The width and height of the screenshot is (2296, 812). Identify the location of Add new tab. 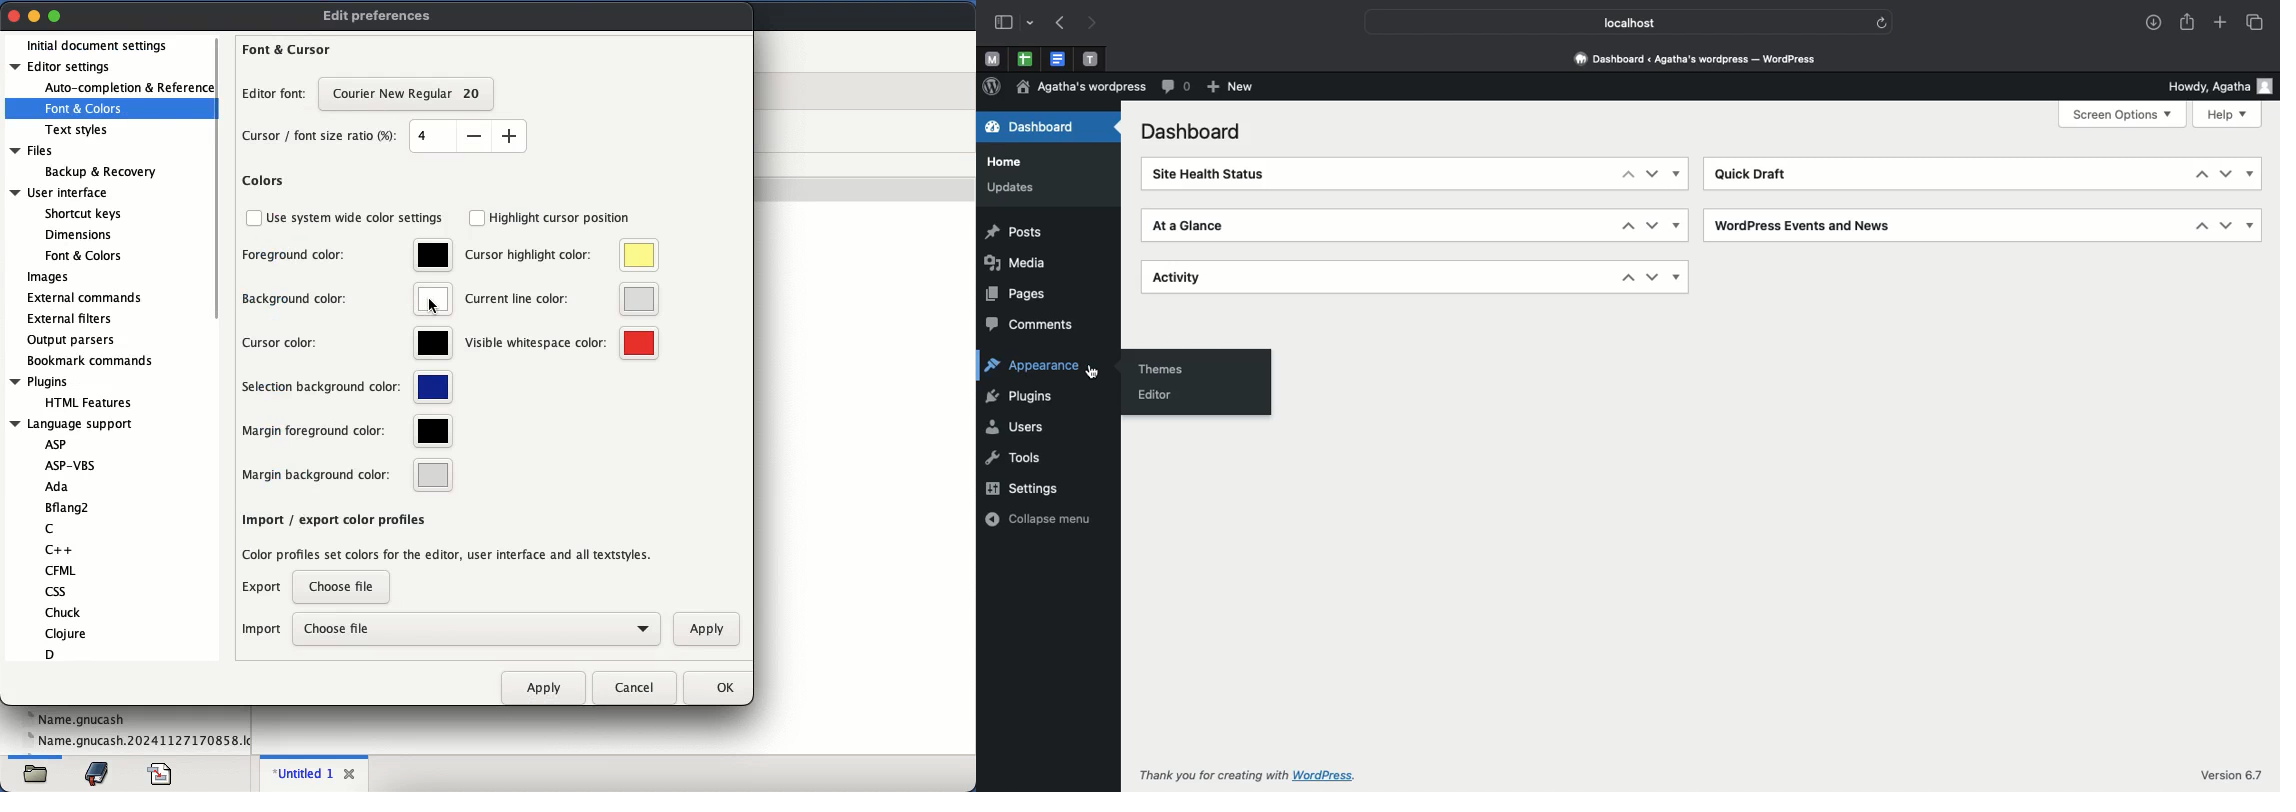
(2223, 24).